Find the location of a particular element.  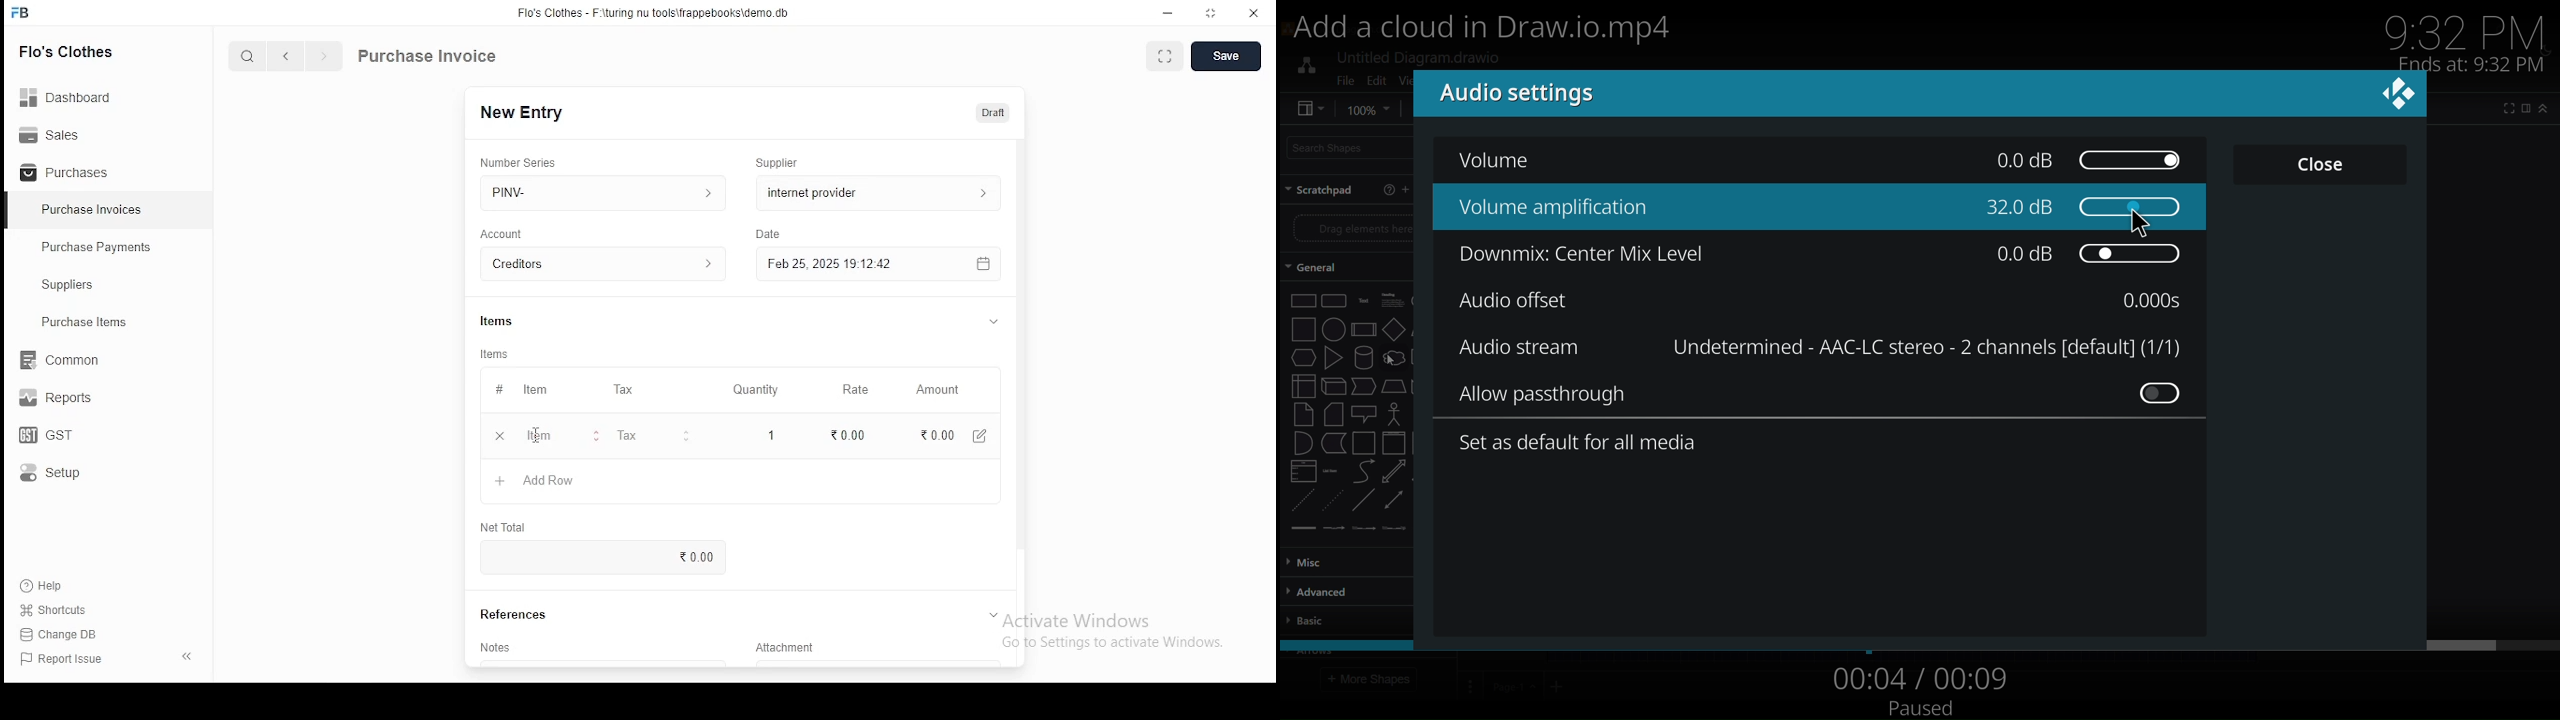

item is located at coordinates (534, 391).